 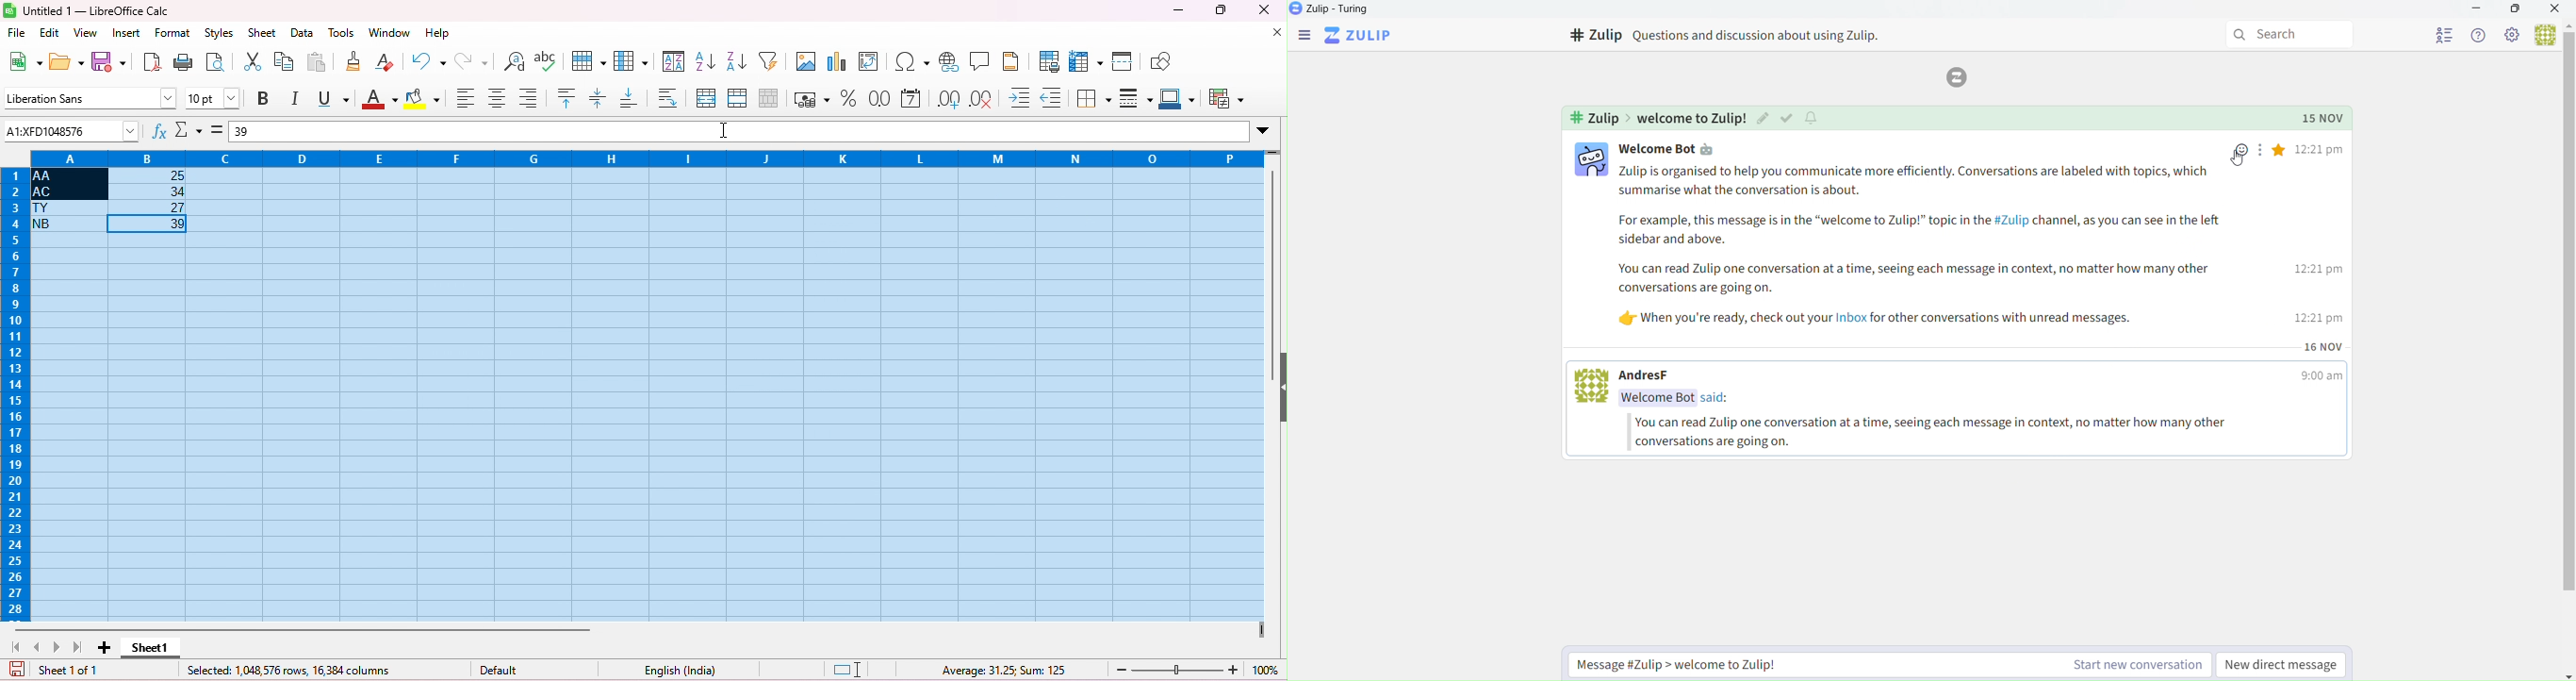 I want to click on export as pdf, so click(x=152, y=61).